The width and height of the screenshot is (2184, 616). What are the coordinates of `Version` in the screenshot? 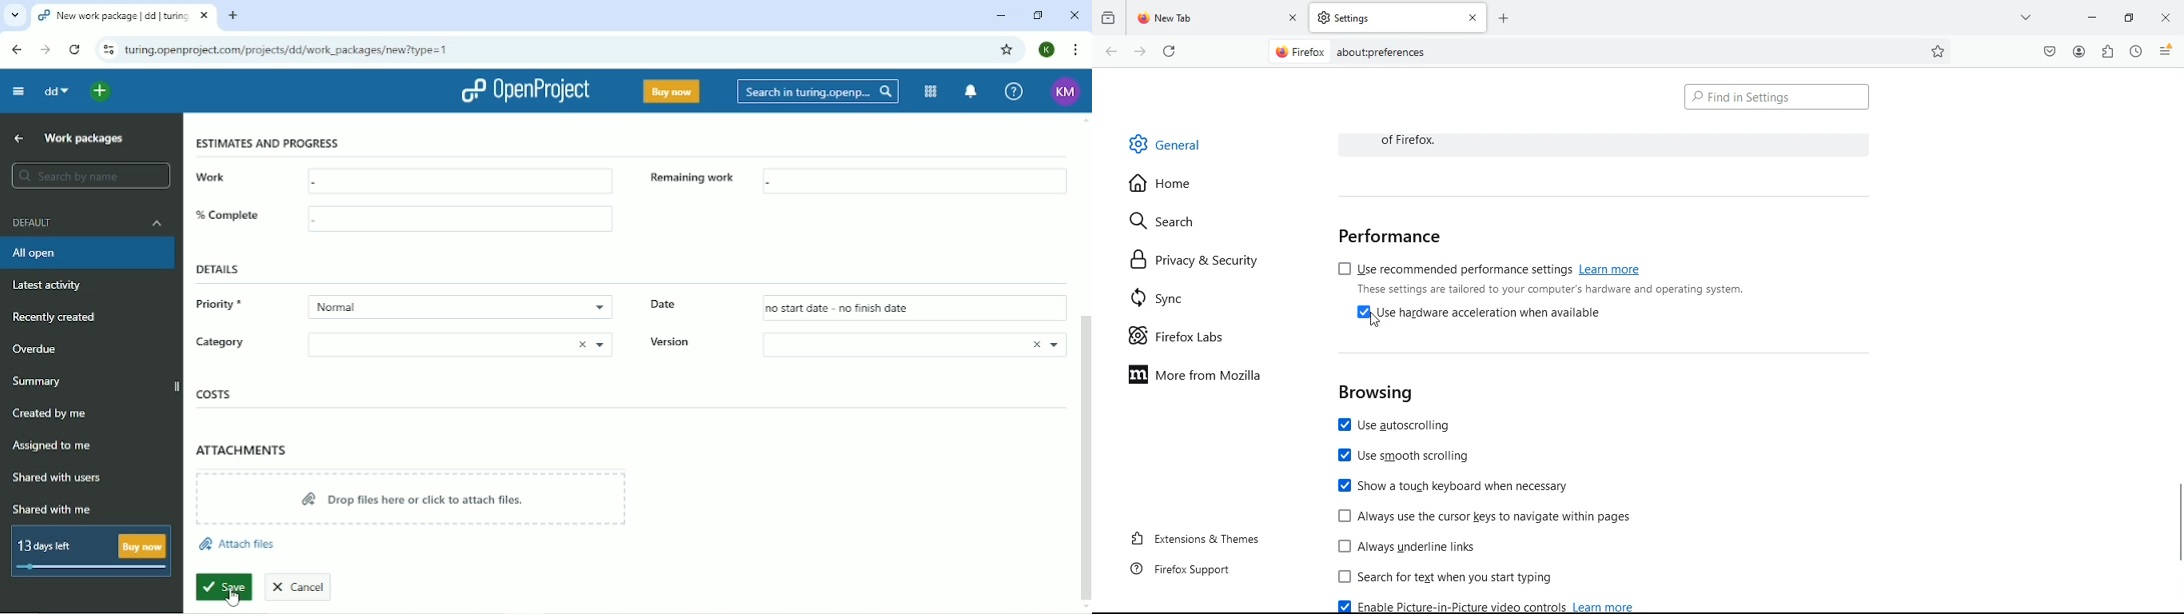 It's located at (686, 346).